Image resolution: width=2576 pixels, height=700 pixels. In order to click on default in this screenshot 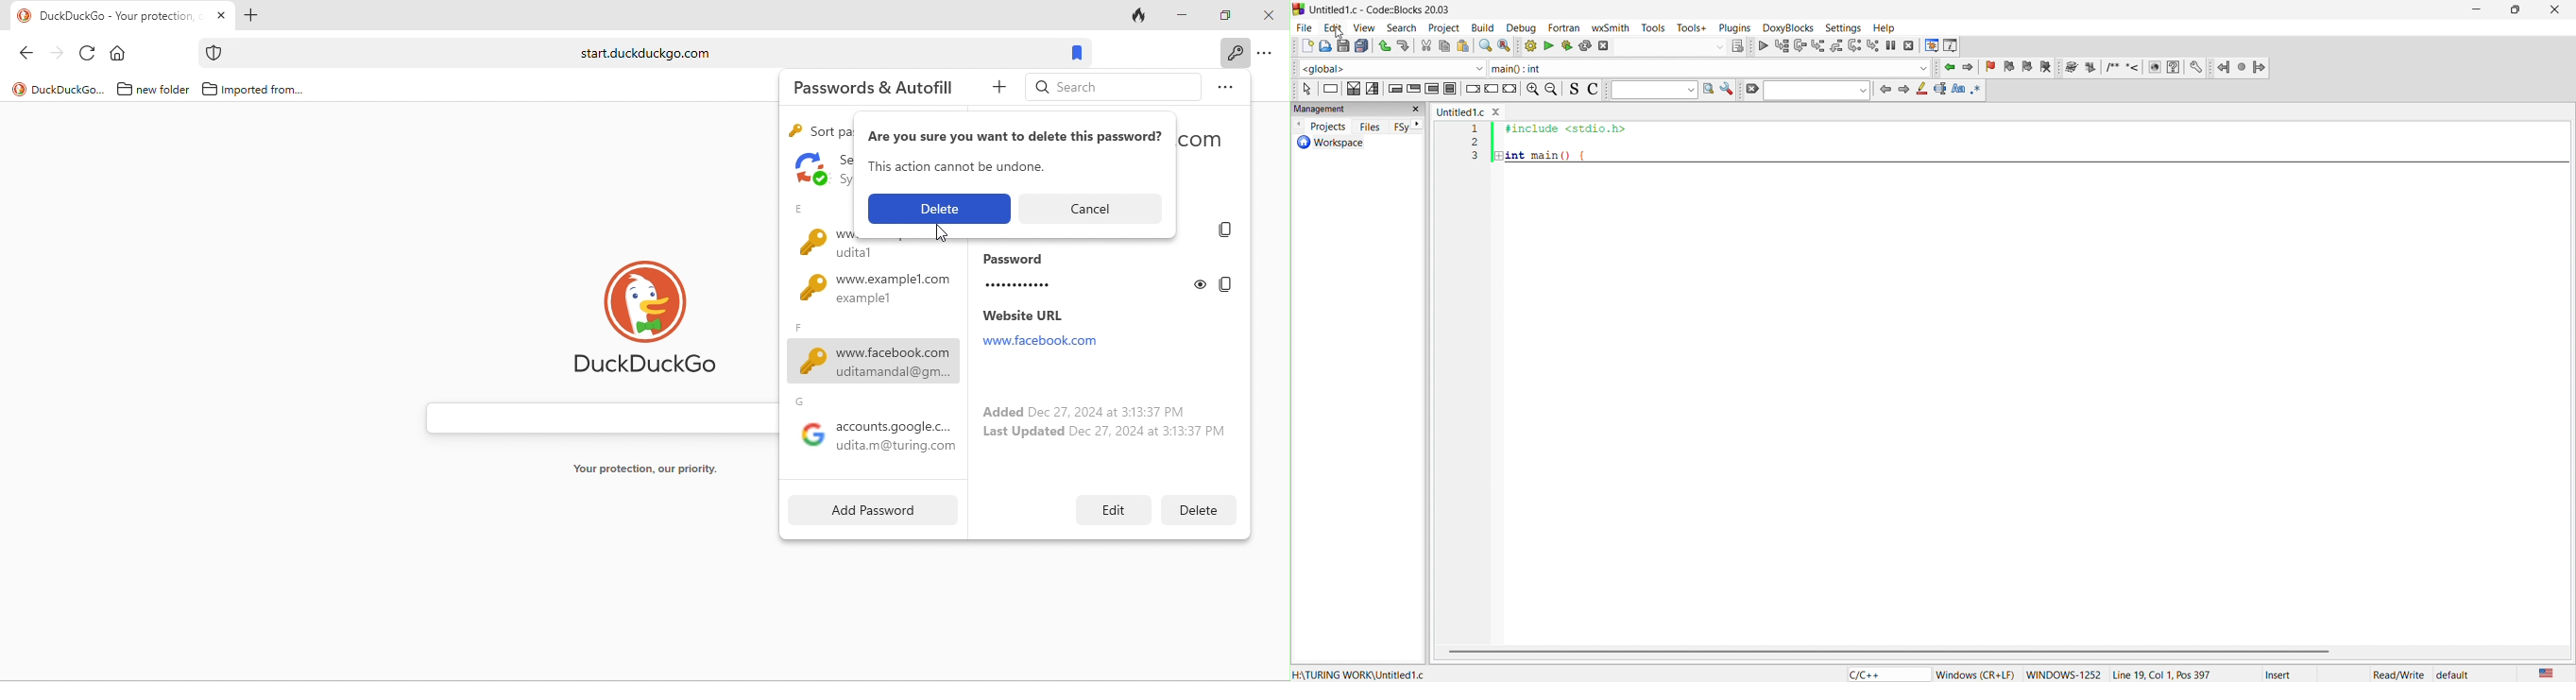, I will do `click(2454, 675)`.